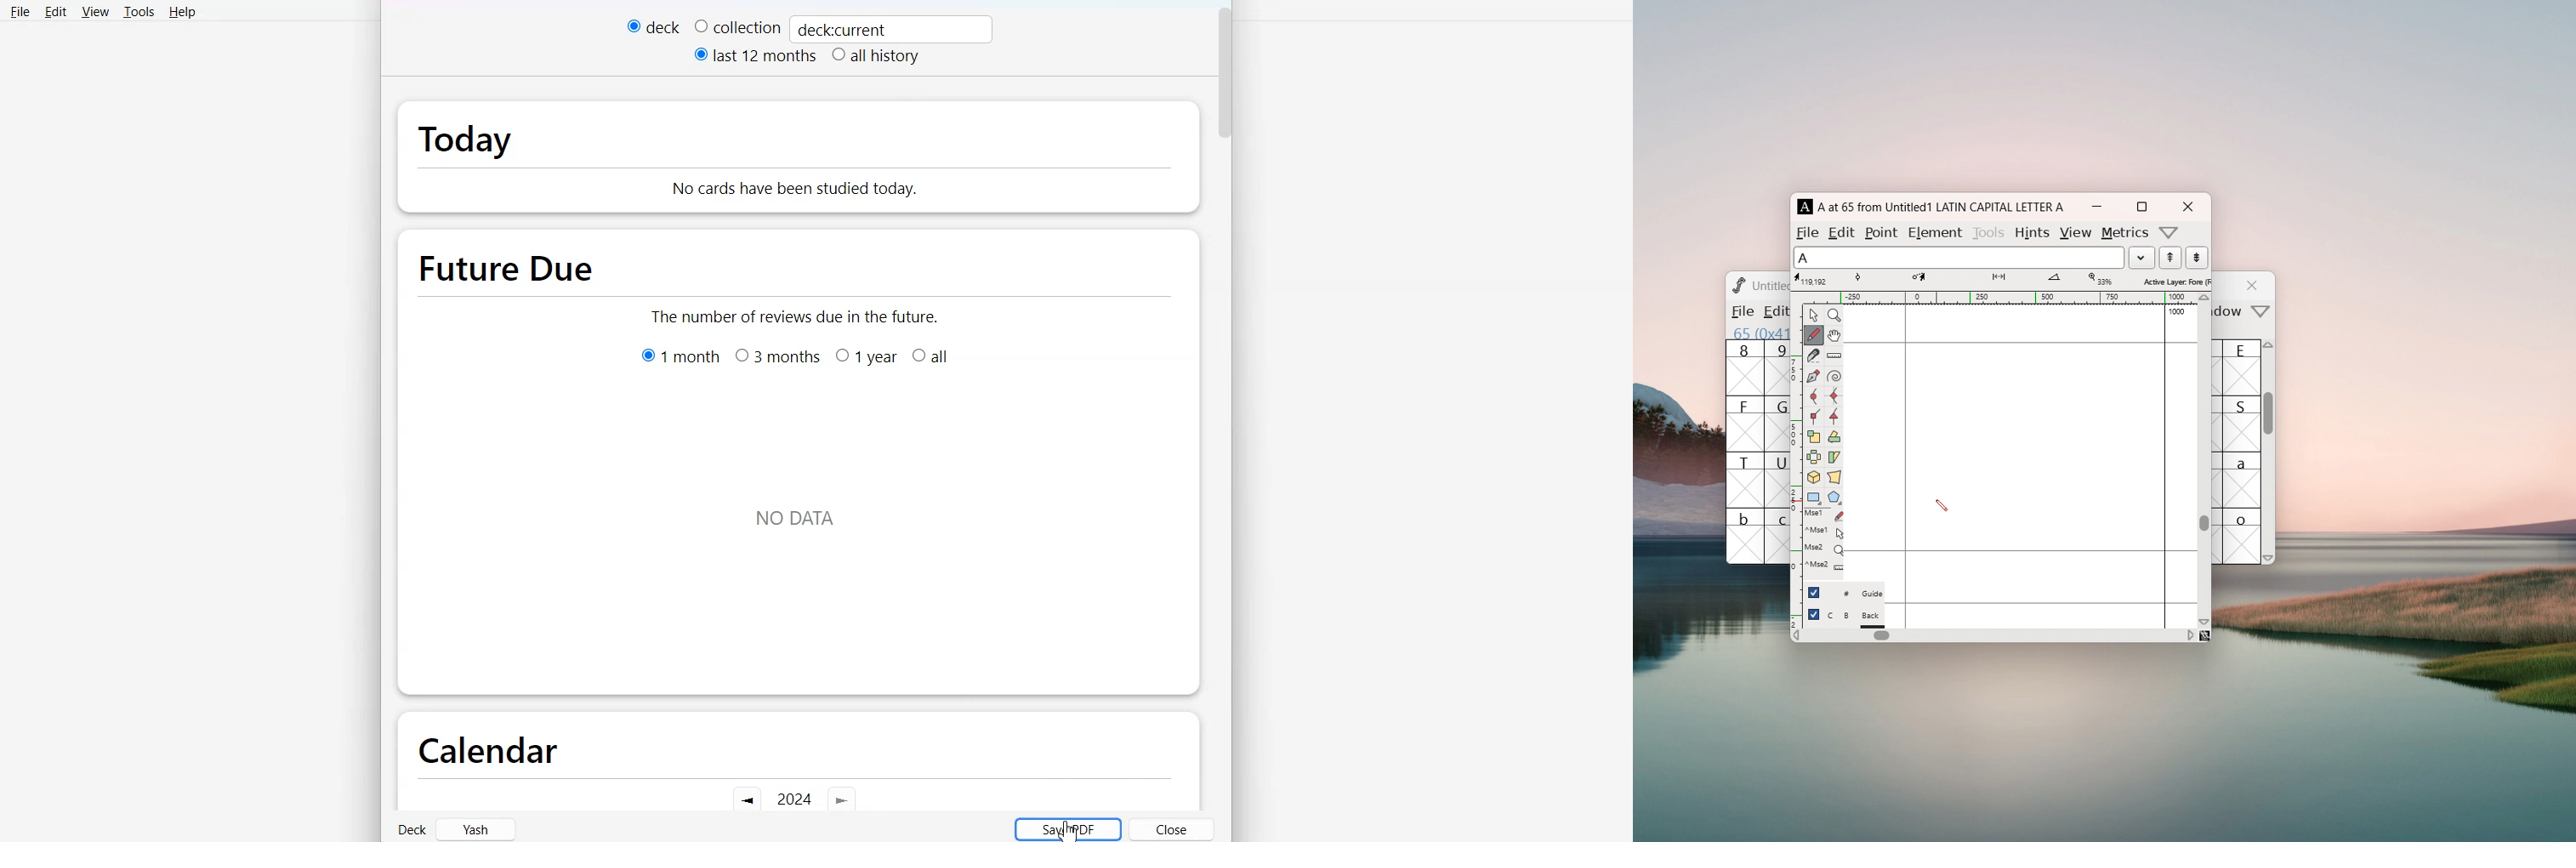 The image size is (2576, 868). What do you see at coordinates (1825, 515) in the screenshot?
I see `Mse1` at bounding box center [1825, 515].